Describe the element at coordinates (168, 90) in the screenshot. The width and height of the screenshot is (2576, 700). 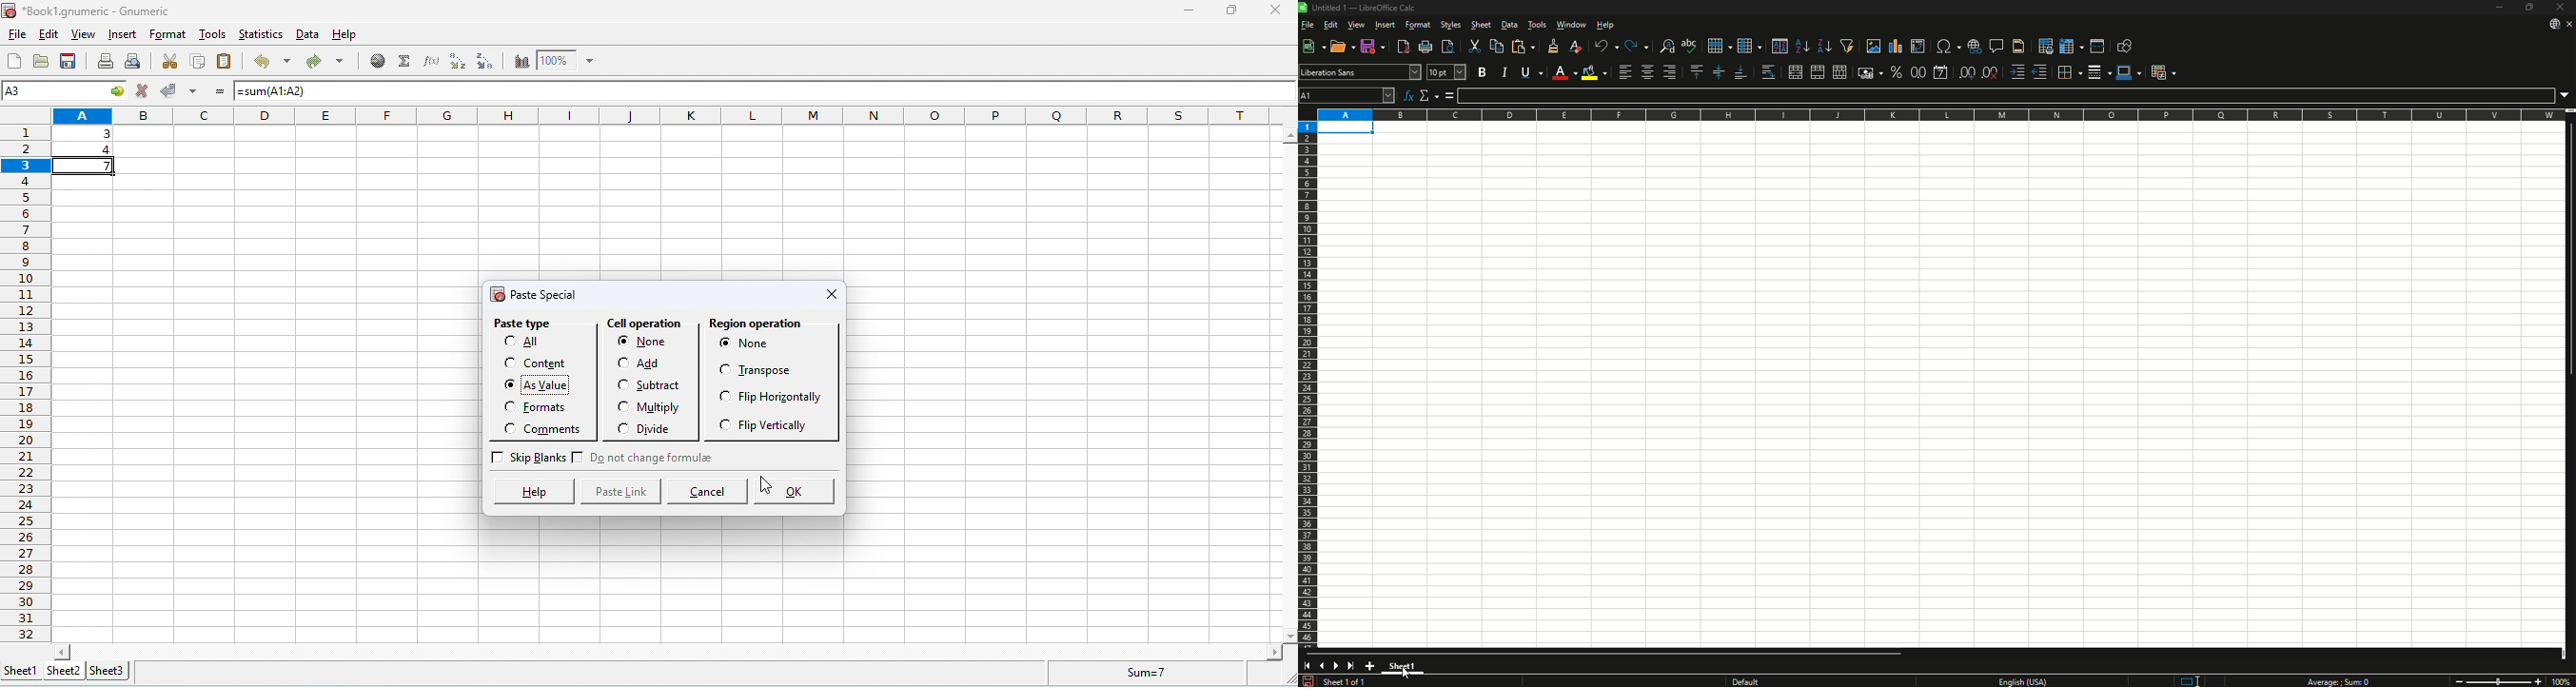
I see `accept` at that location.